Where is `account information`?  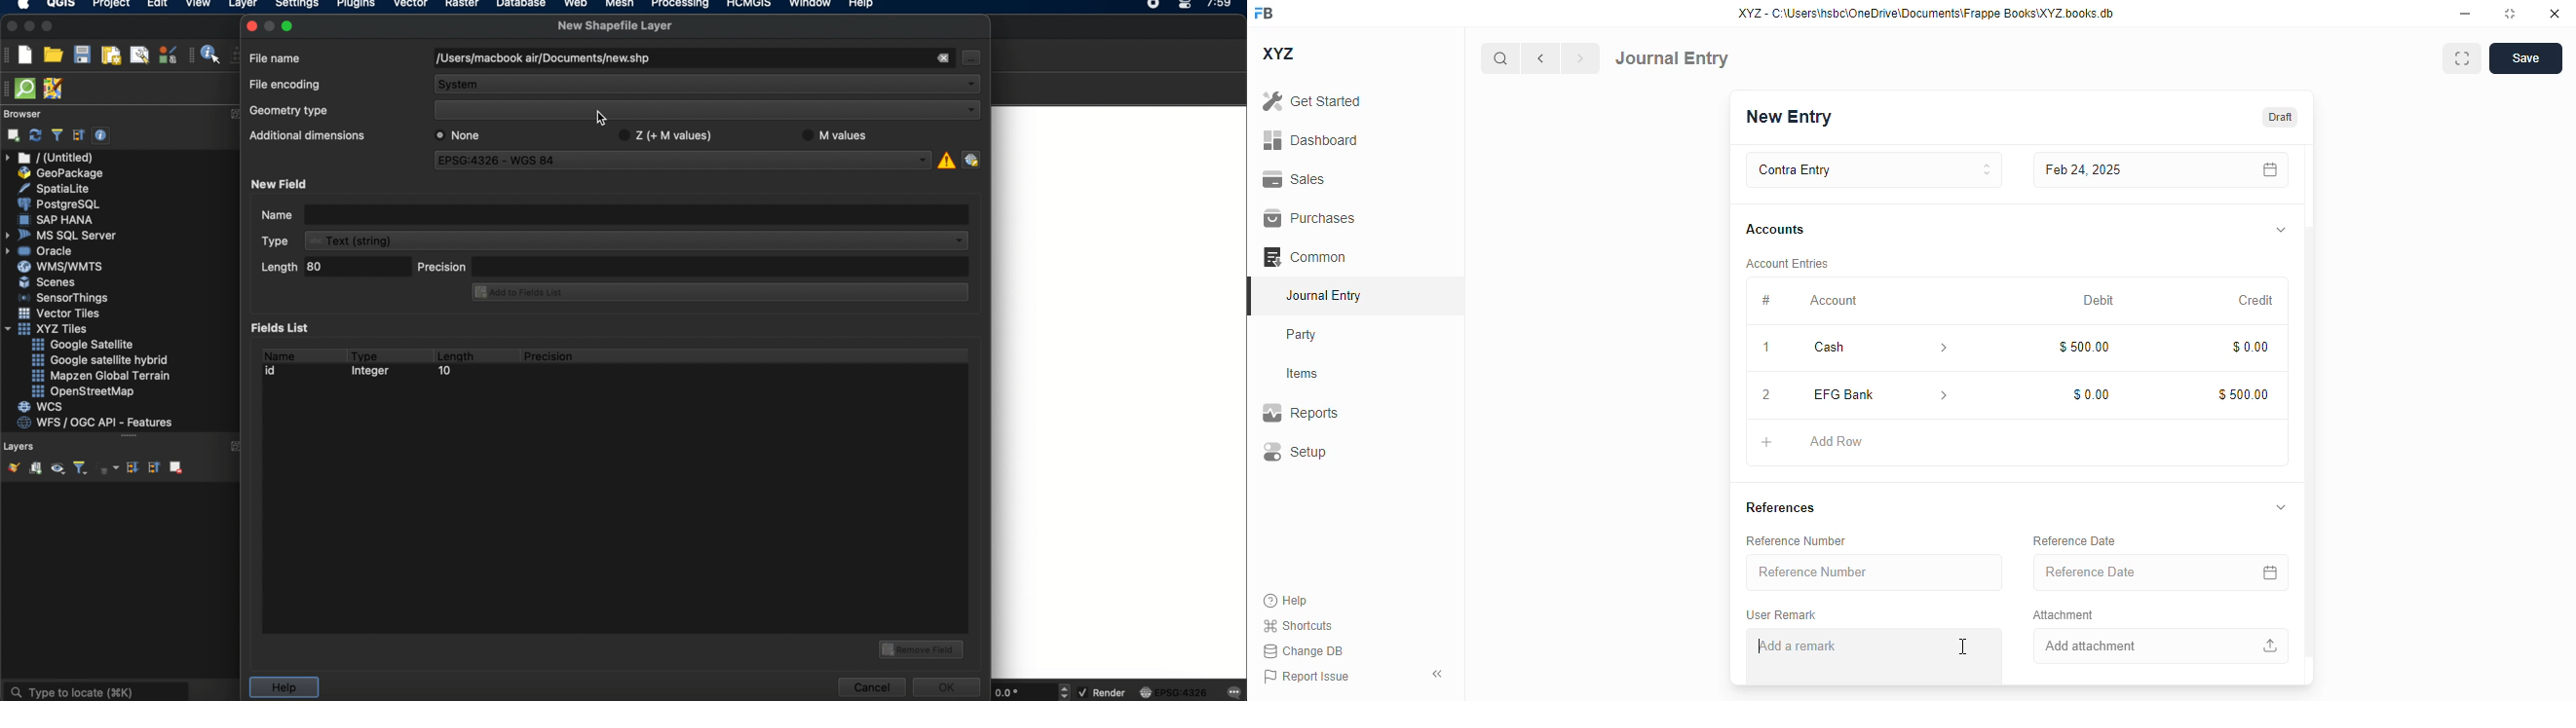
account information is located at coordinates (1938, 348).